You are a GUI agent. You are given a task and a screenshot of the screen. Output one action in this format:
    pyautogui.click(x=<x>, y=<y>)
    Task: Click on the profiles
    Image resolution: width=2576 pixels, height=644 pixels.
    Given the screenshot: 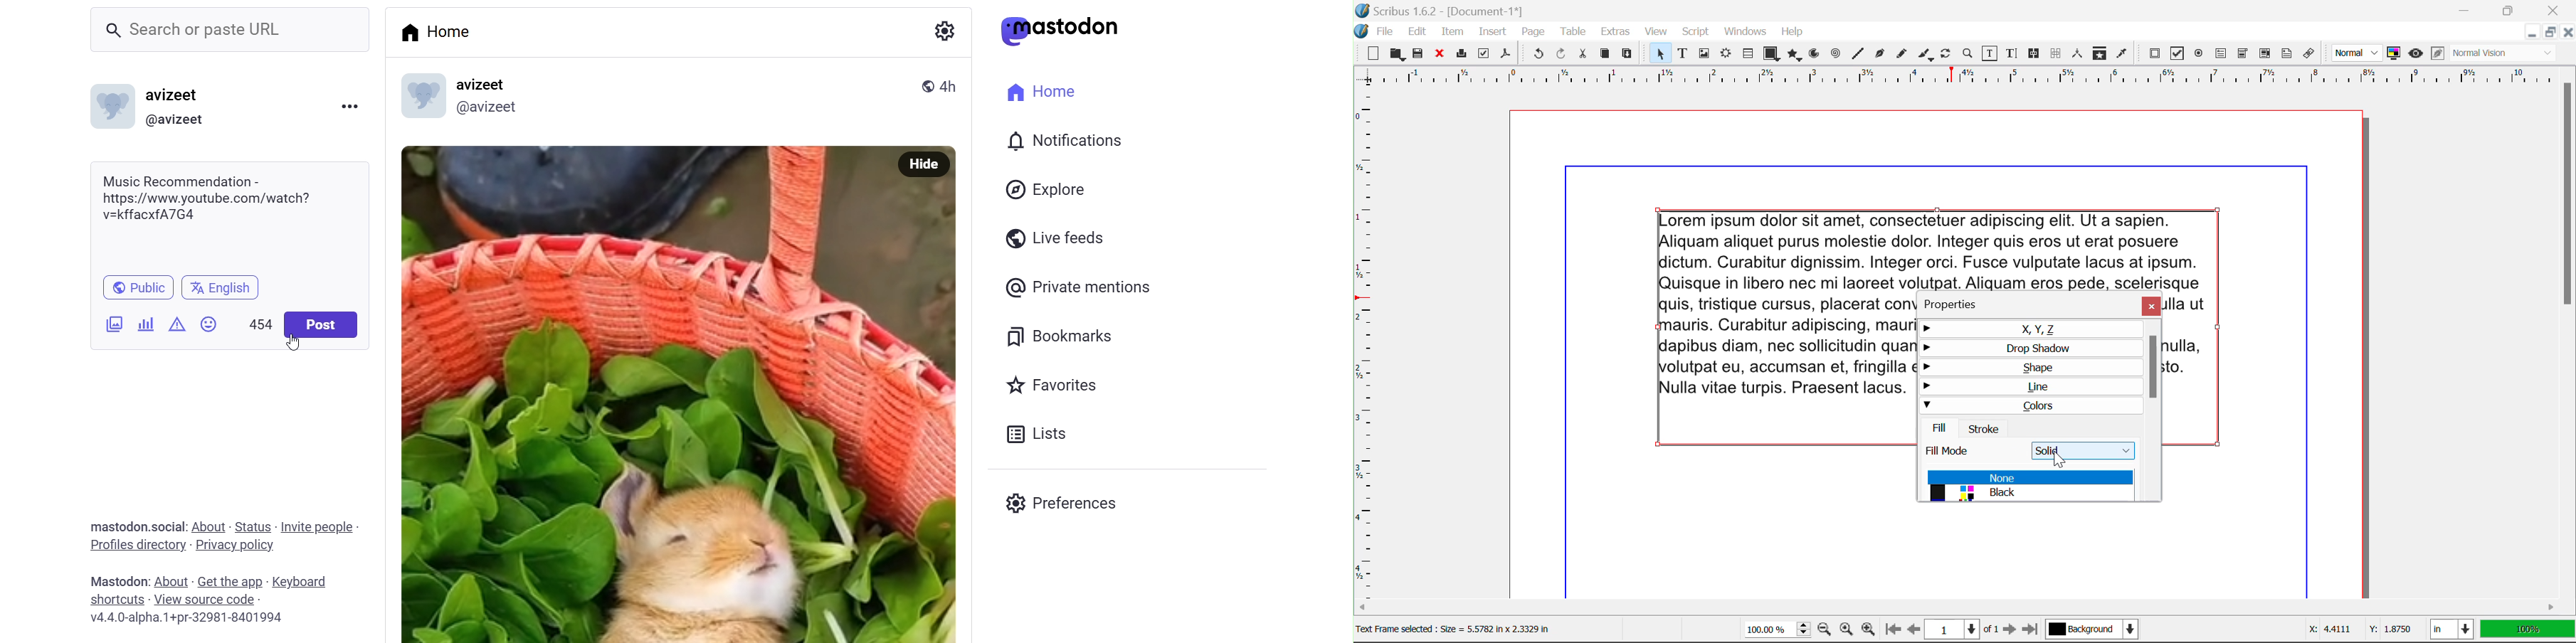 What is the action you would take?
    pyautogui.click(x=129, y=548)
    